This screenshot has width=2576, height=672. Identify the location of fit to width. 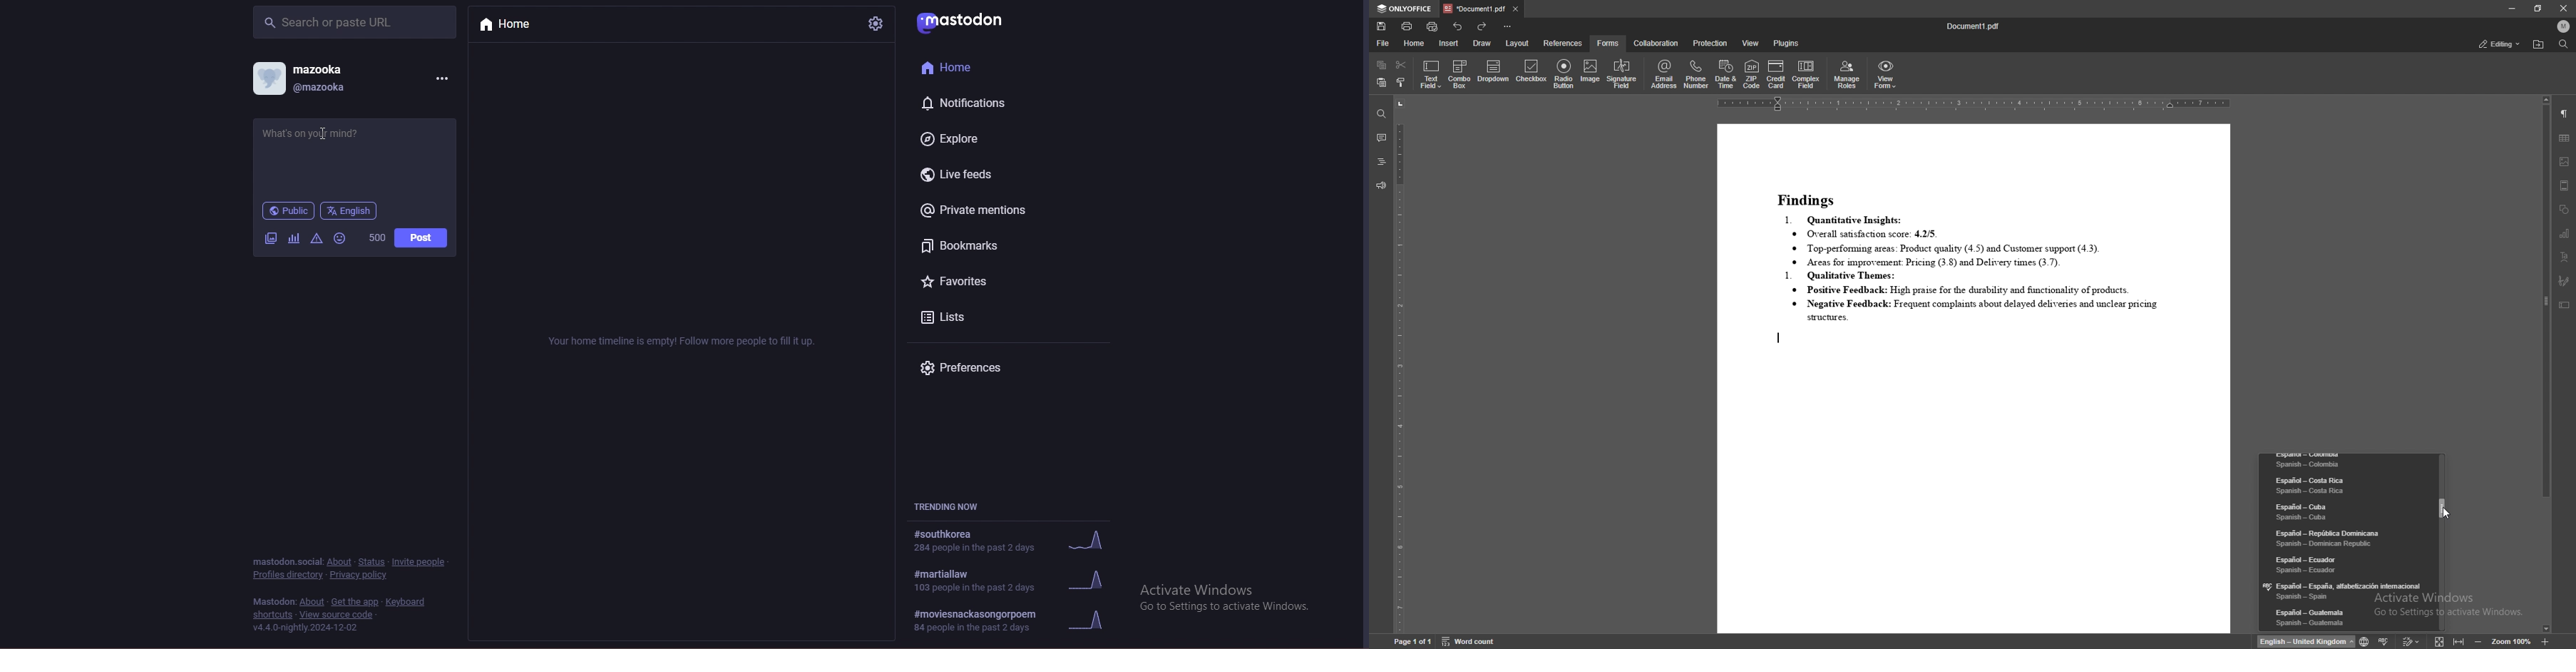
(2459, 641).